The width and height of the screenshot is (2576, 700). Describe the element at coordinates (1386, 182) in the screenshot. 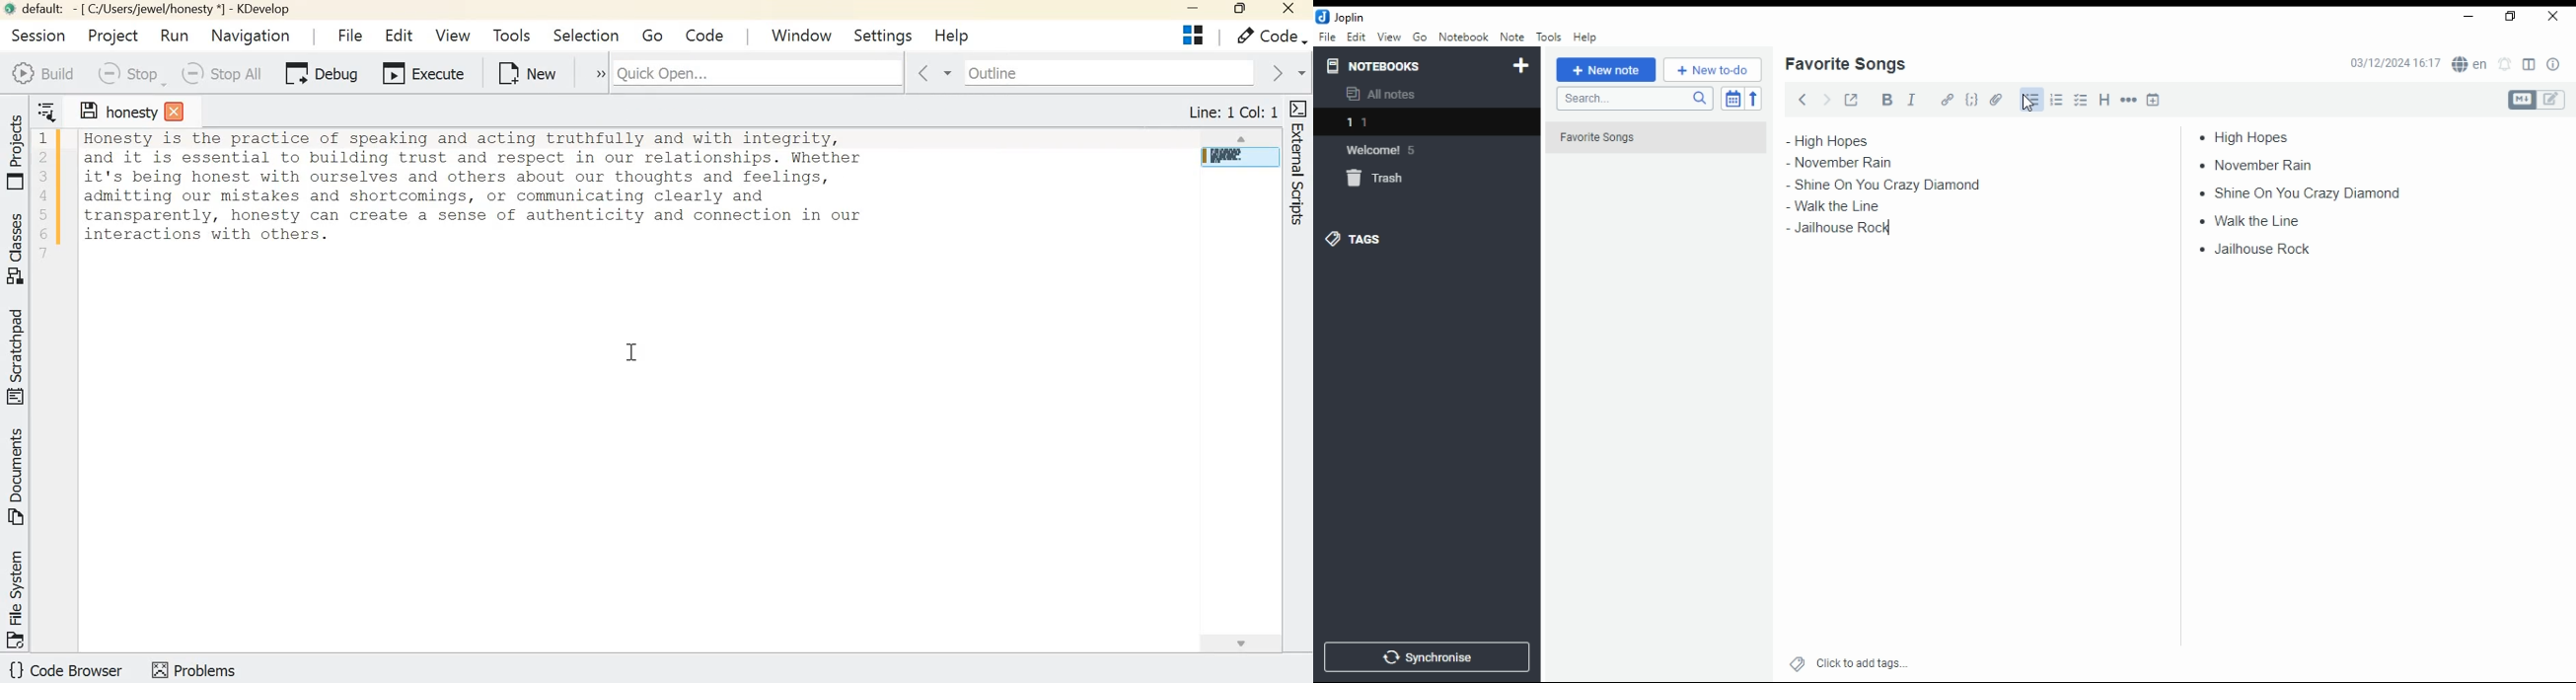

I see `trash` at that location.